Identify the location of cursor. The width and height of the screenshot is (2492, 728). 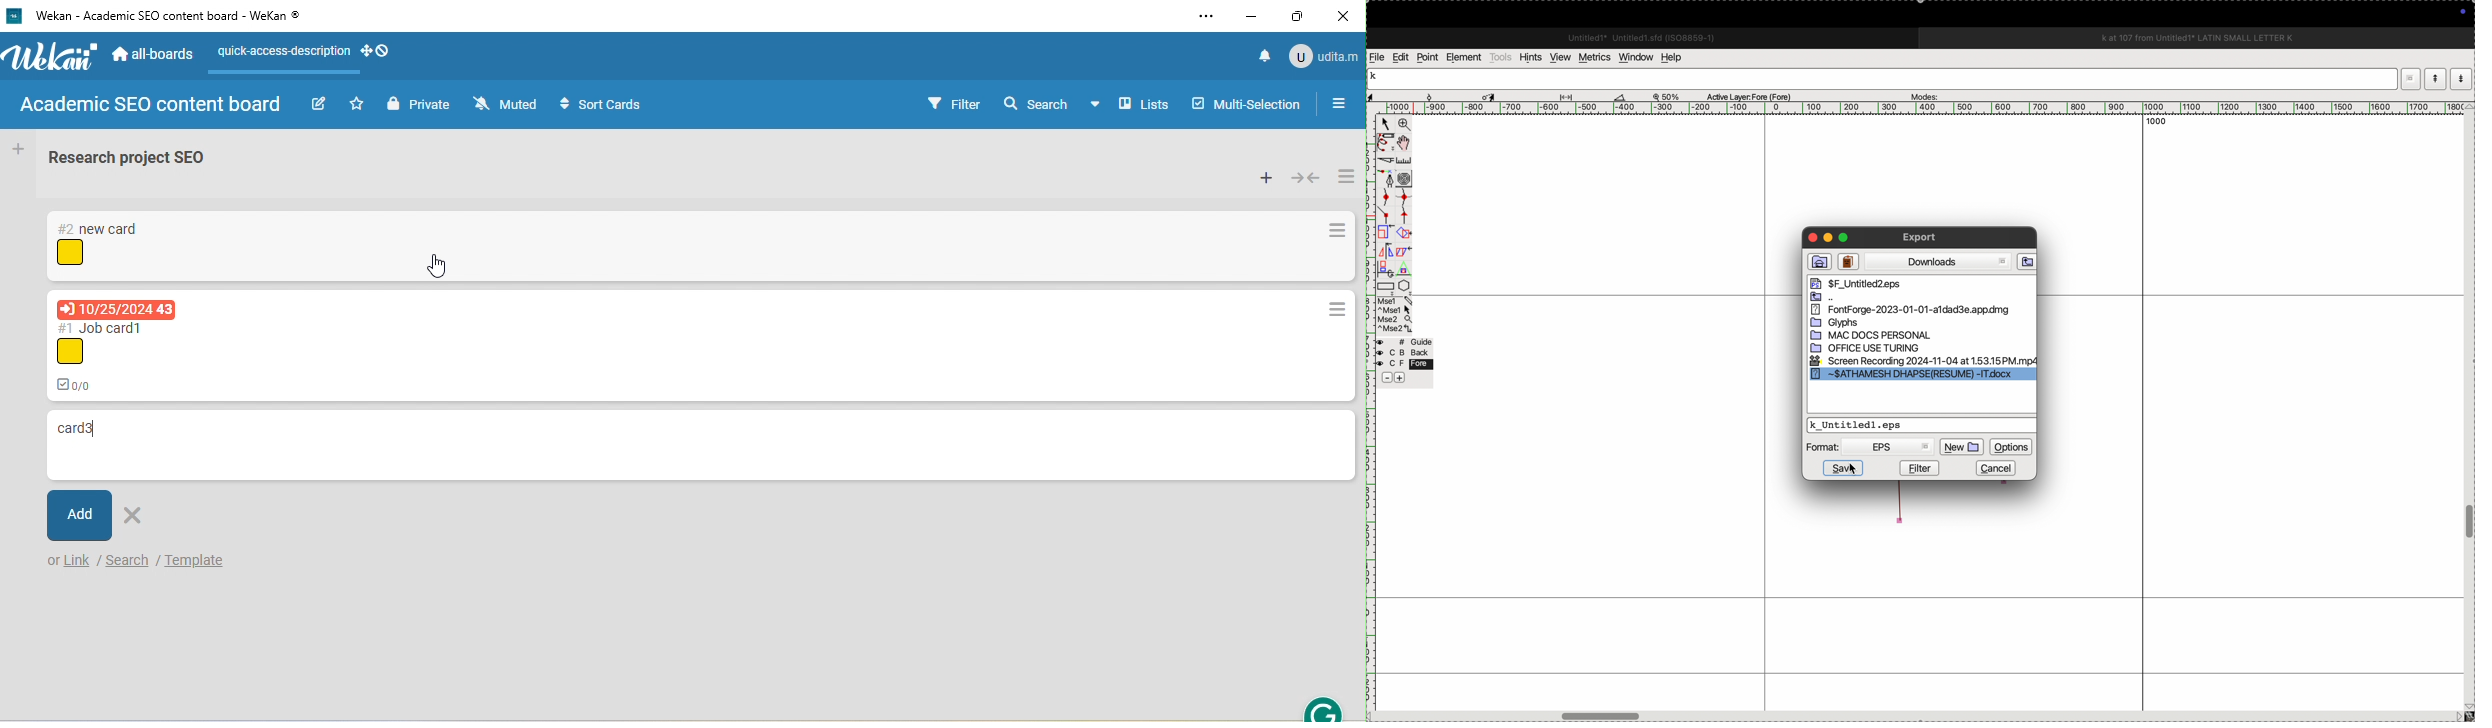
(1385, 125).